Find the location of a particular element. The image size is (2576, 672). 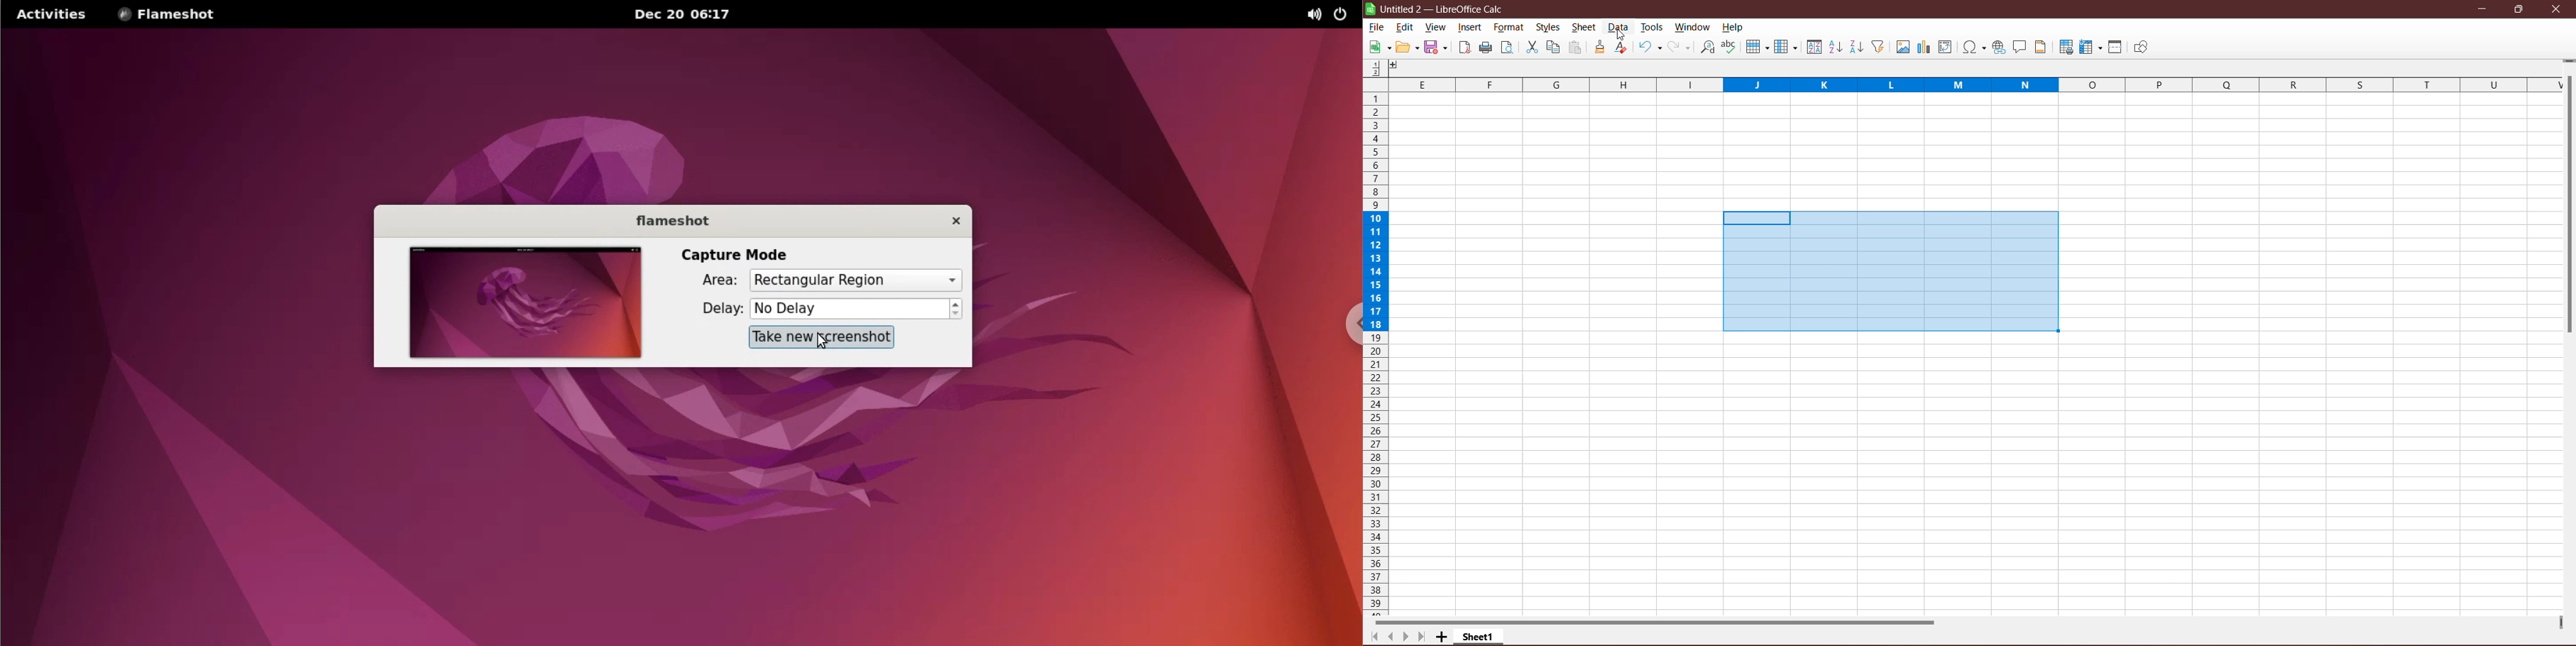

Sheet is located at coordinates (1585, 28).